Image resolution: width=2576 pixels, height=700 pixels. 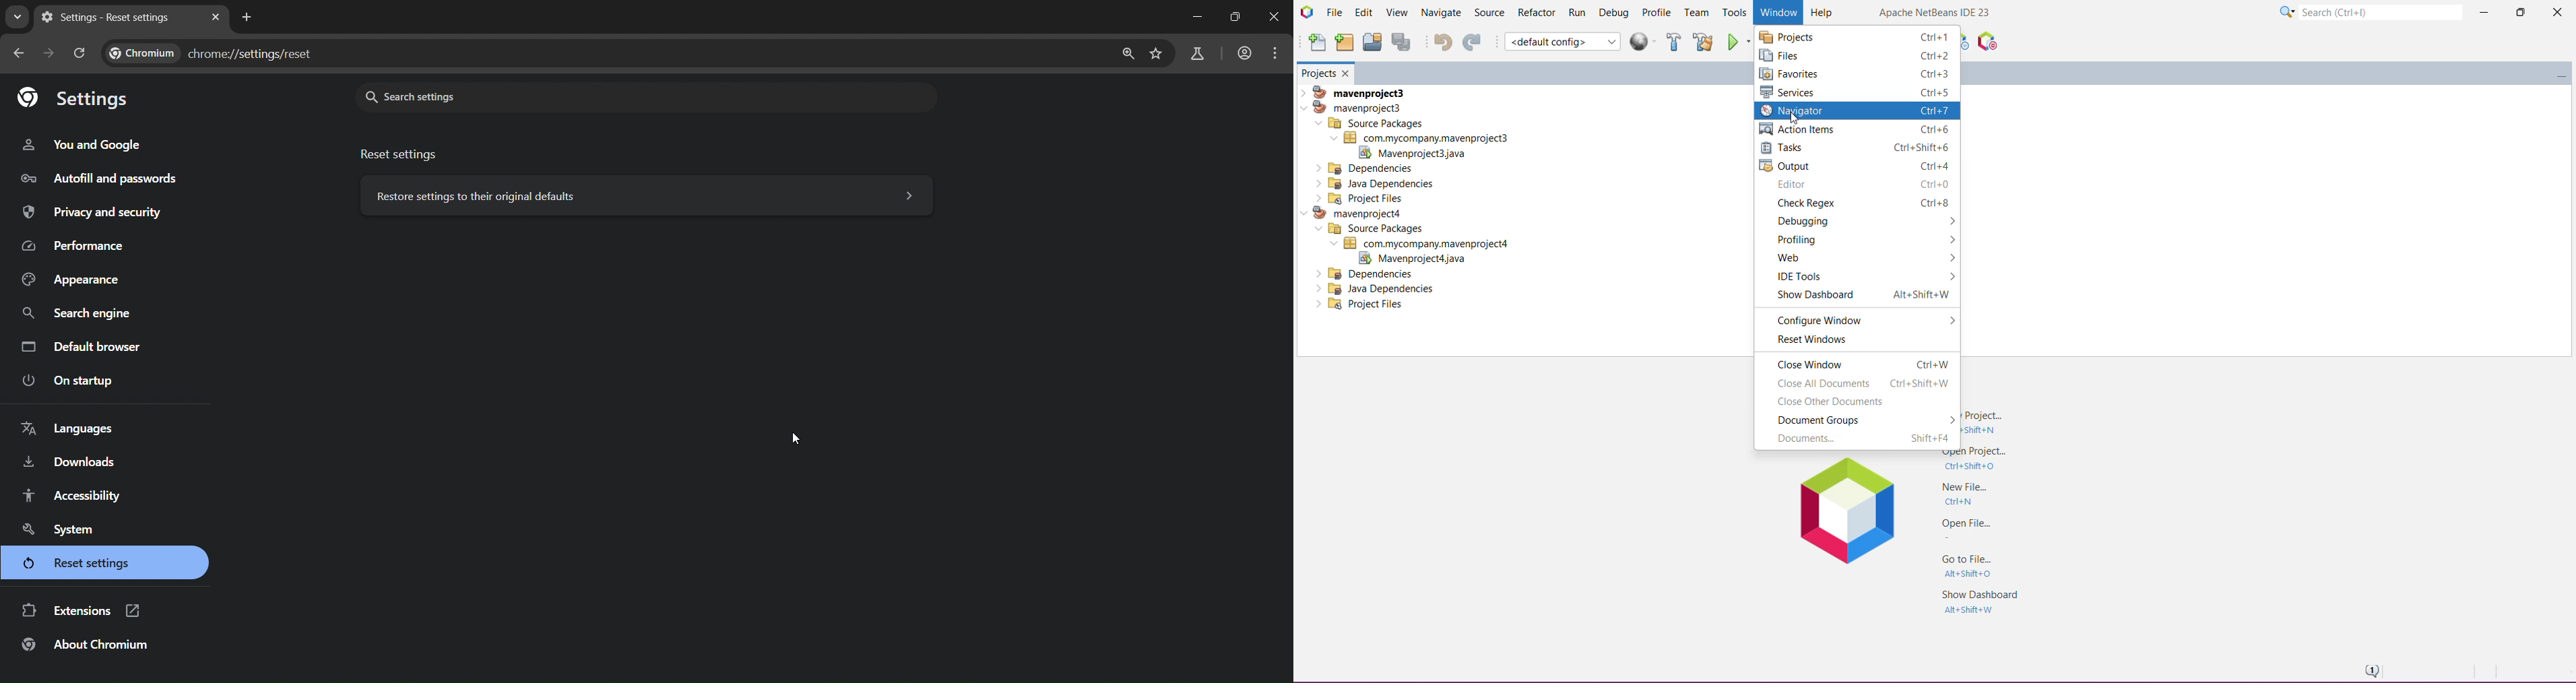 What do you see at coordinates (19, 18) in the screenshot?
I see `search tabs` at bounding box center [19, 18].